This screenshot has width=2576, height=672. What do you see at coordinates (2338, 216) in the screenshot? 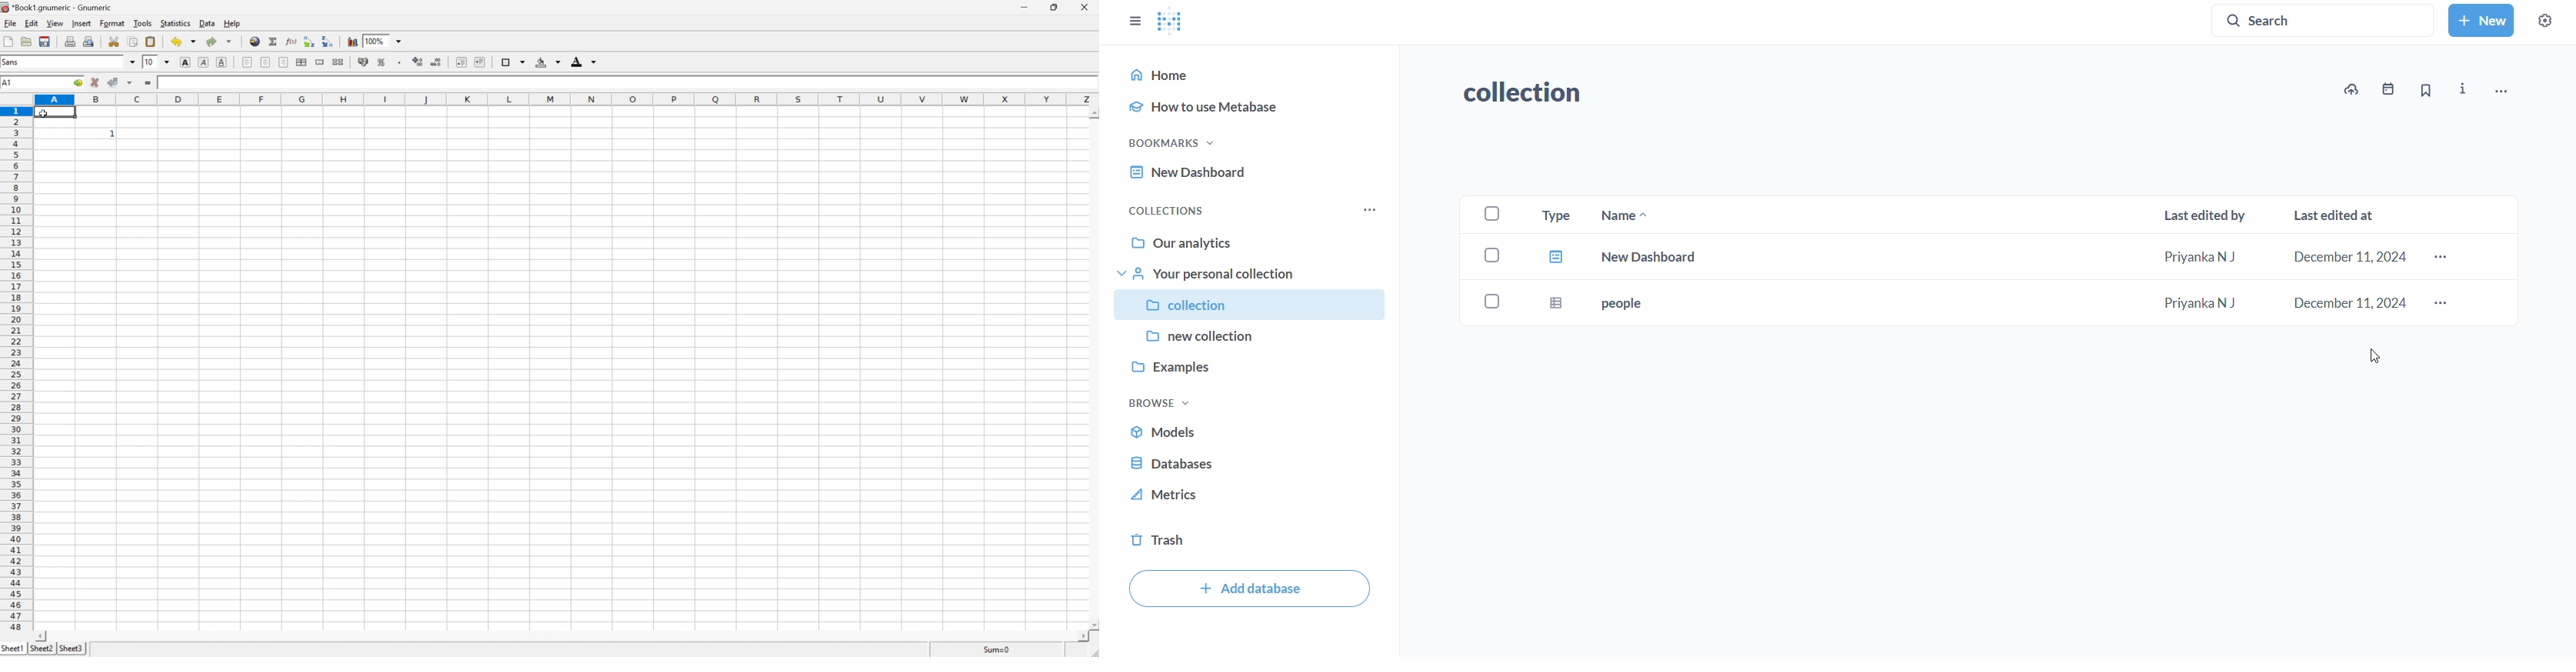
I see `last edited at` at bounding box center [2338, 216].